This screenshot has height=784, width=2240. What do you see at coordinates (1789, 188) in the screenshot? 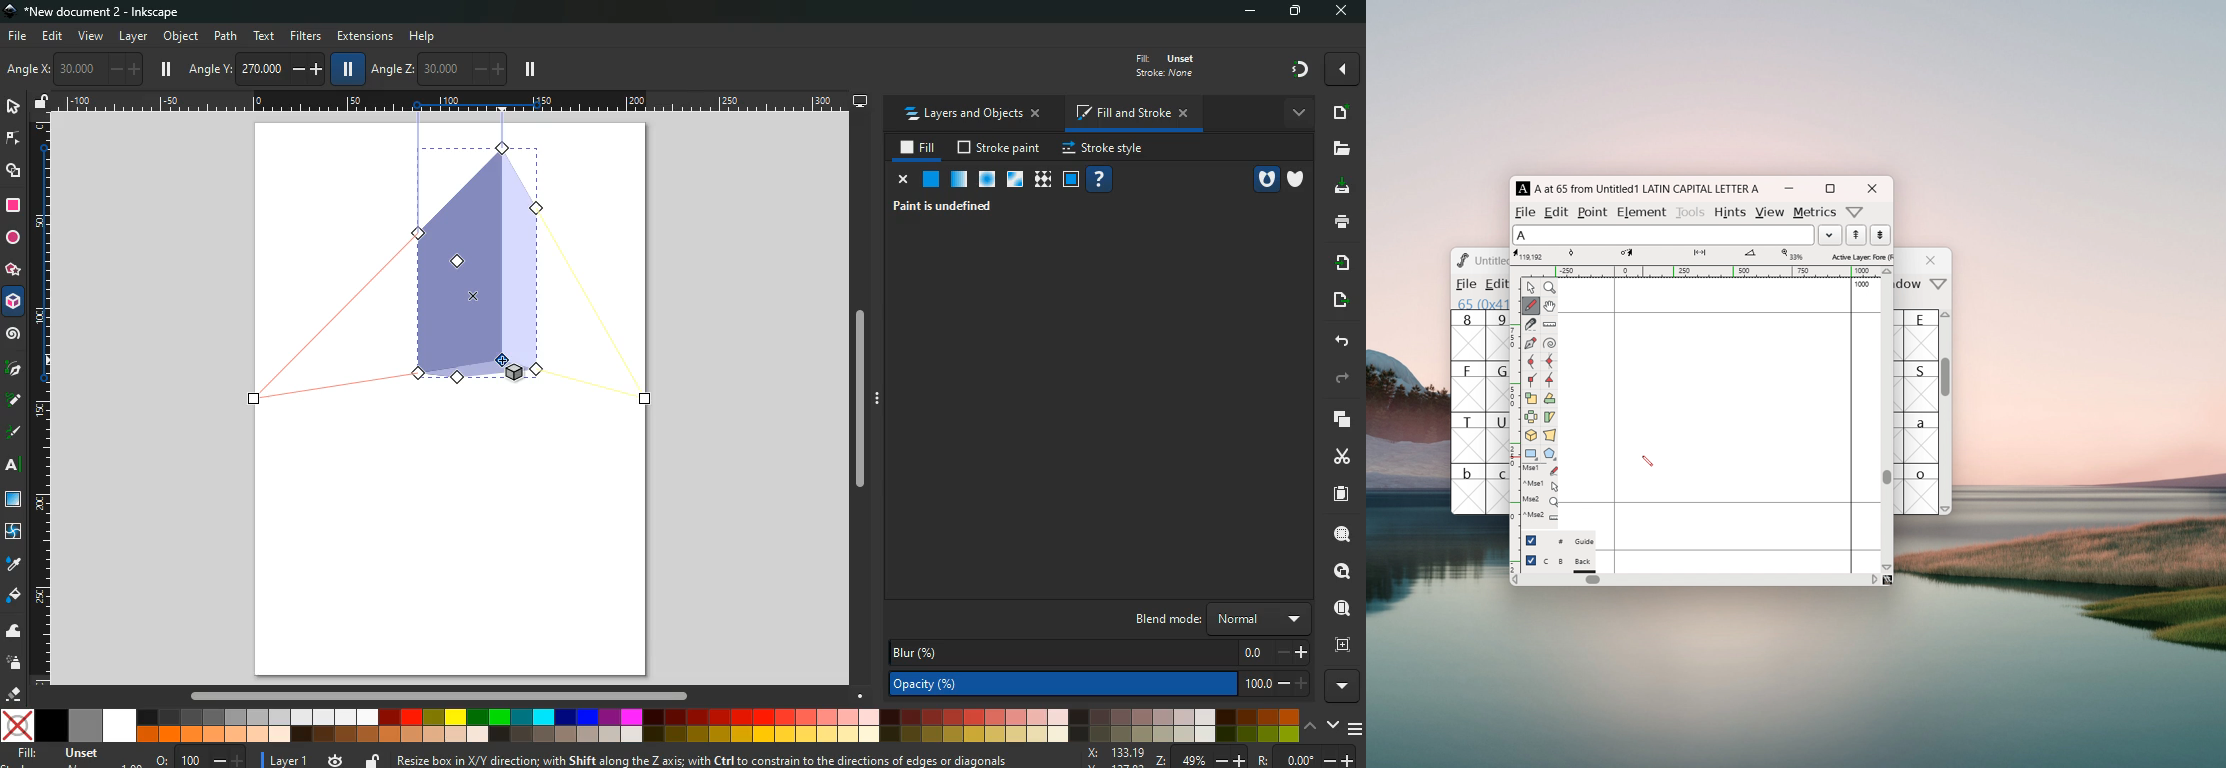
I see `mimize` at bounding box center [1789, 188].